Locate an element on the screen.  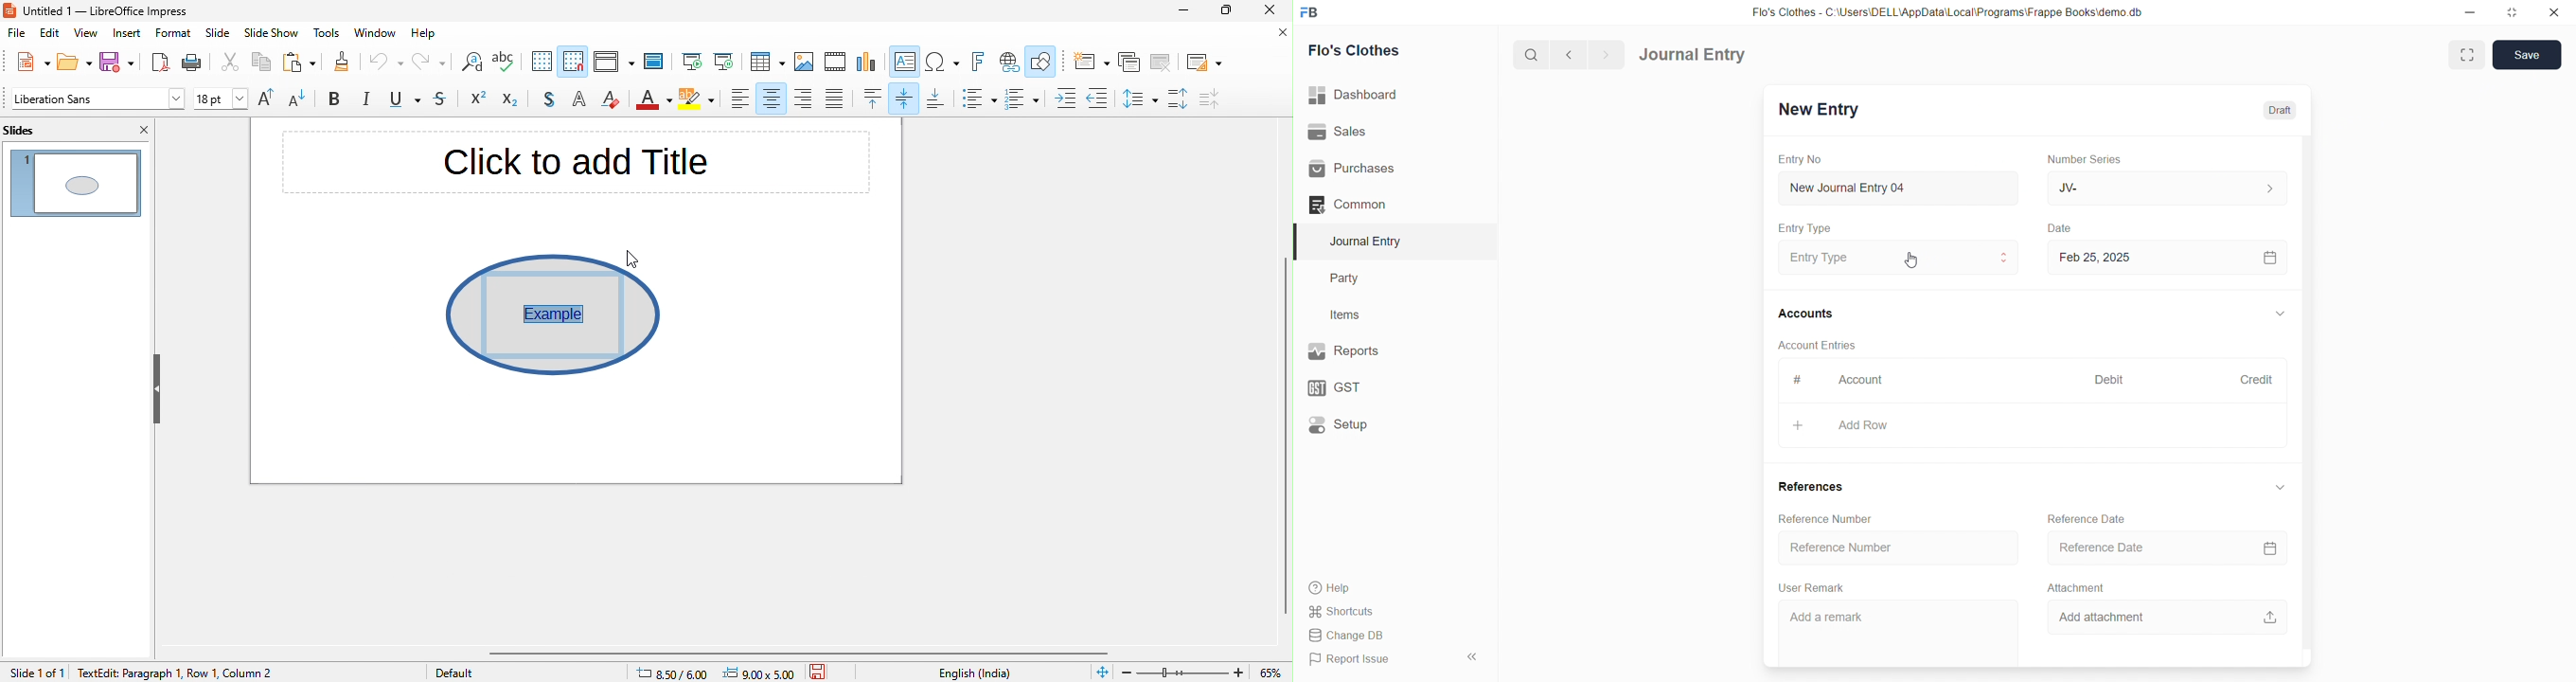
font style is located at coordinates (96, 100).